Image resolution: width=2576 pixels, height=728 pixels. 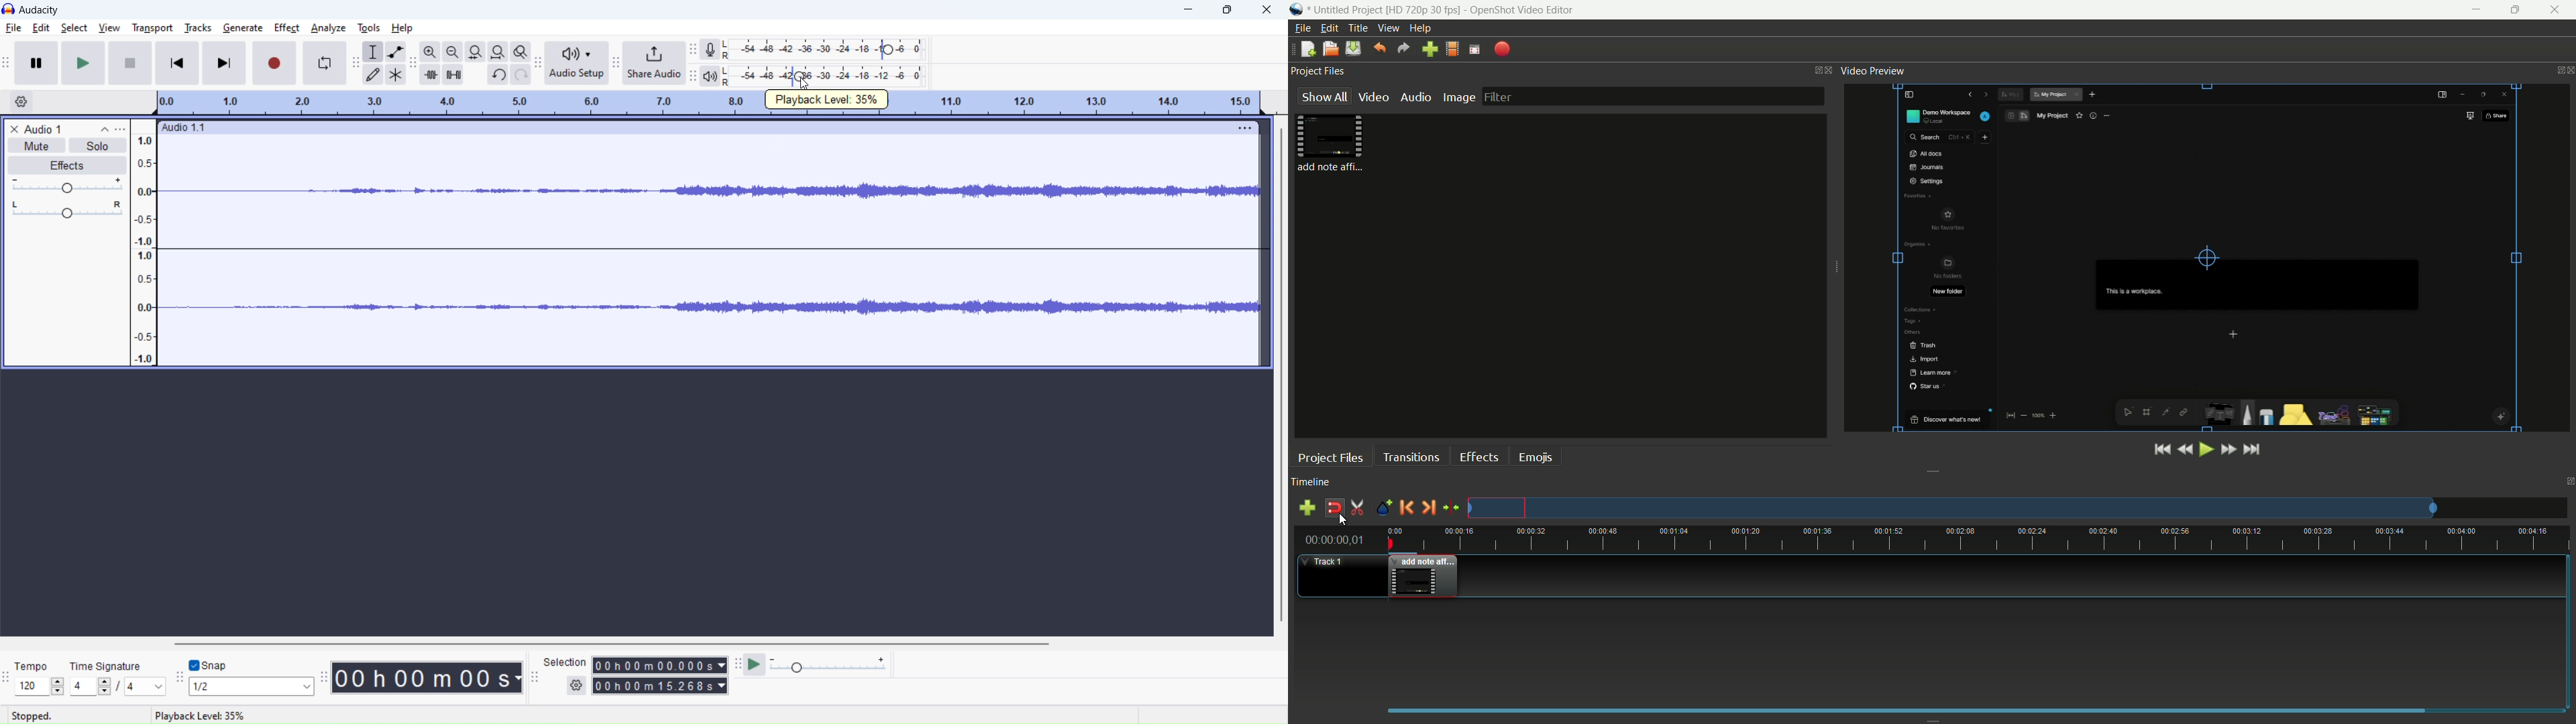 What do you see at coordinates (710, 192) in the screenshot?
I see `waveform` at bounding box center [710, 192].